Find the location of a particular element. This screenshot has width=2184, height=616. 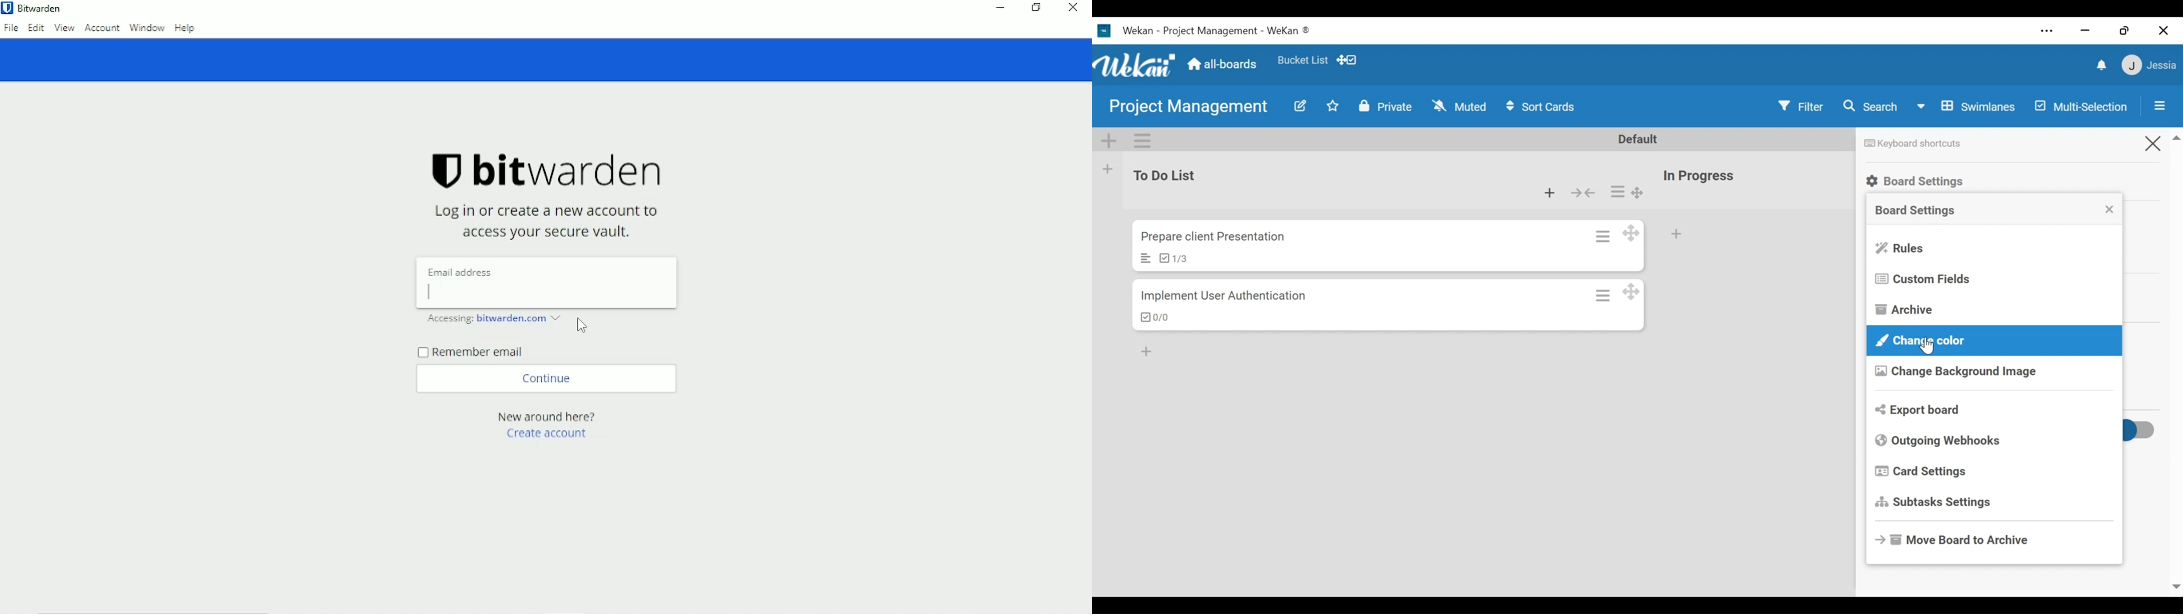

Card Title is located at coordinates (1226, 297).